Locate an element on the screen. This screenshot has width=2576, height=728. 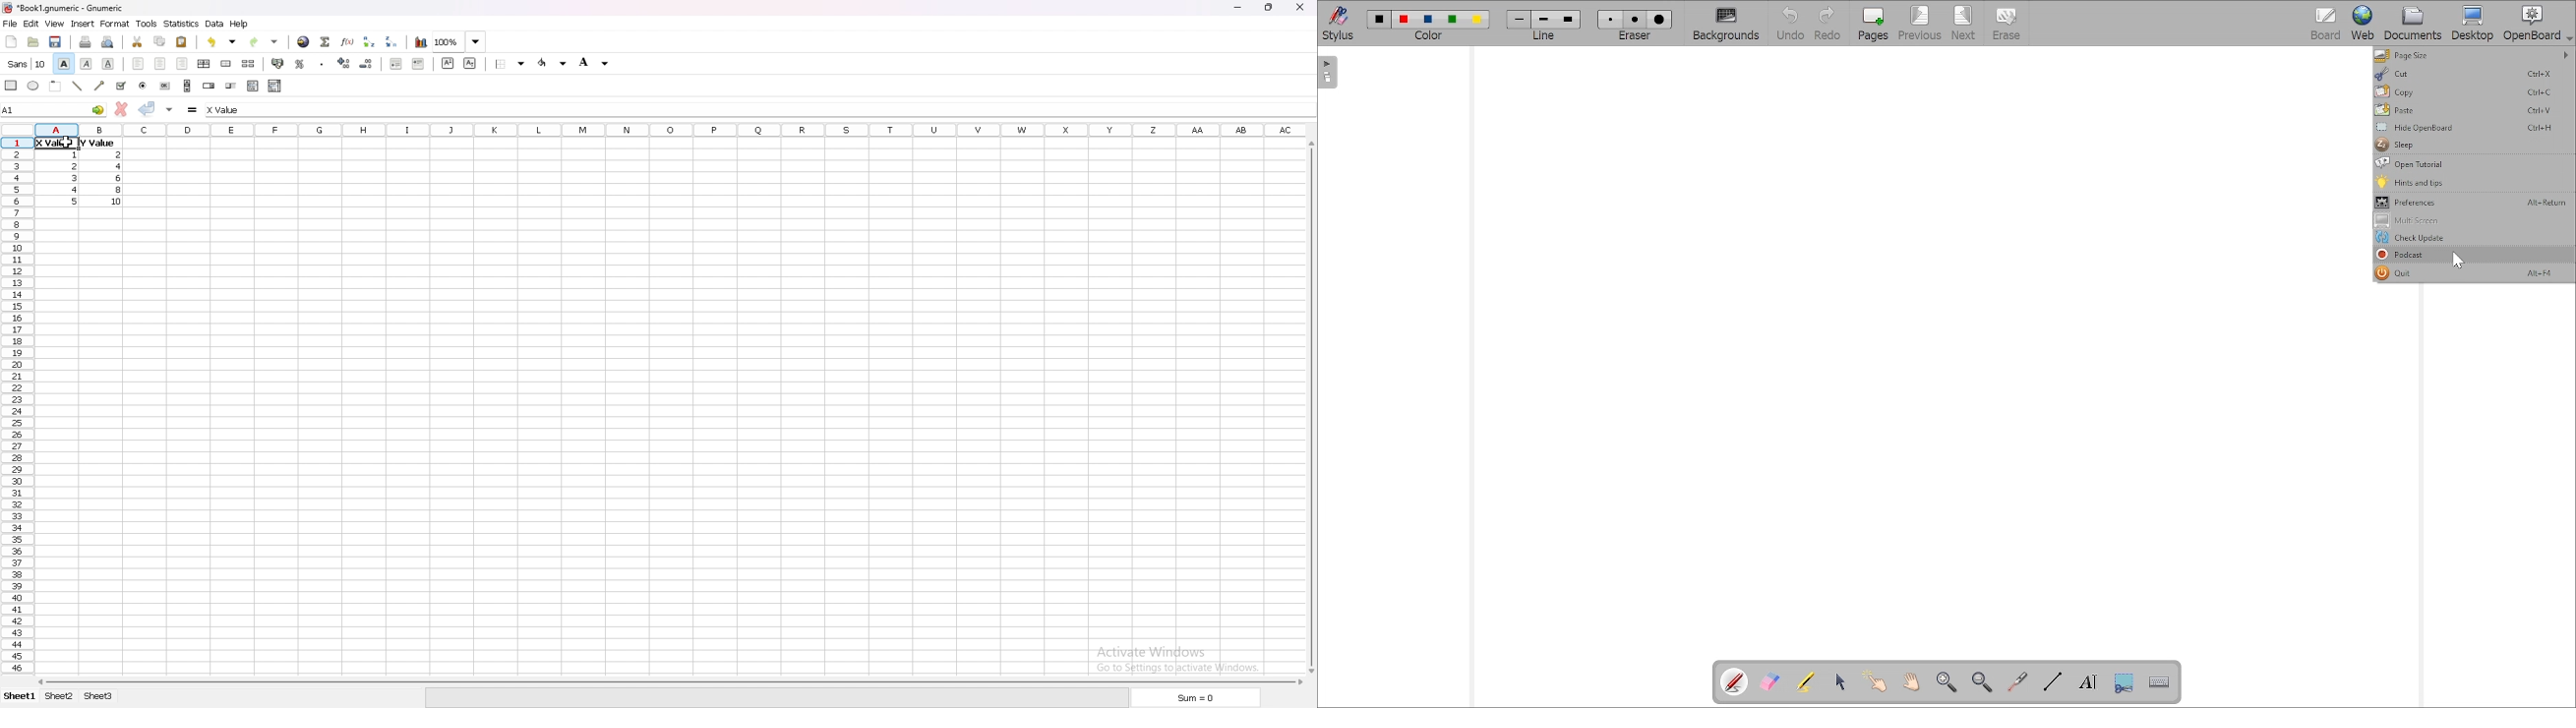
merge cells is located at coordinates (226, 64).